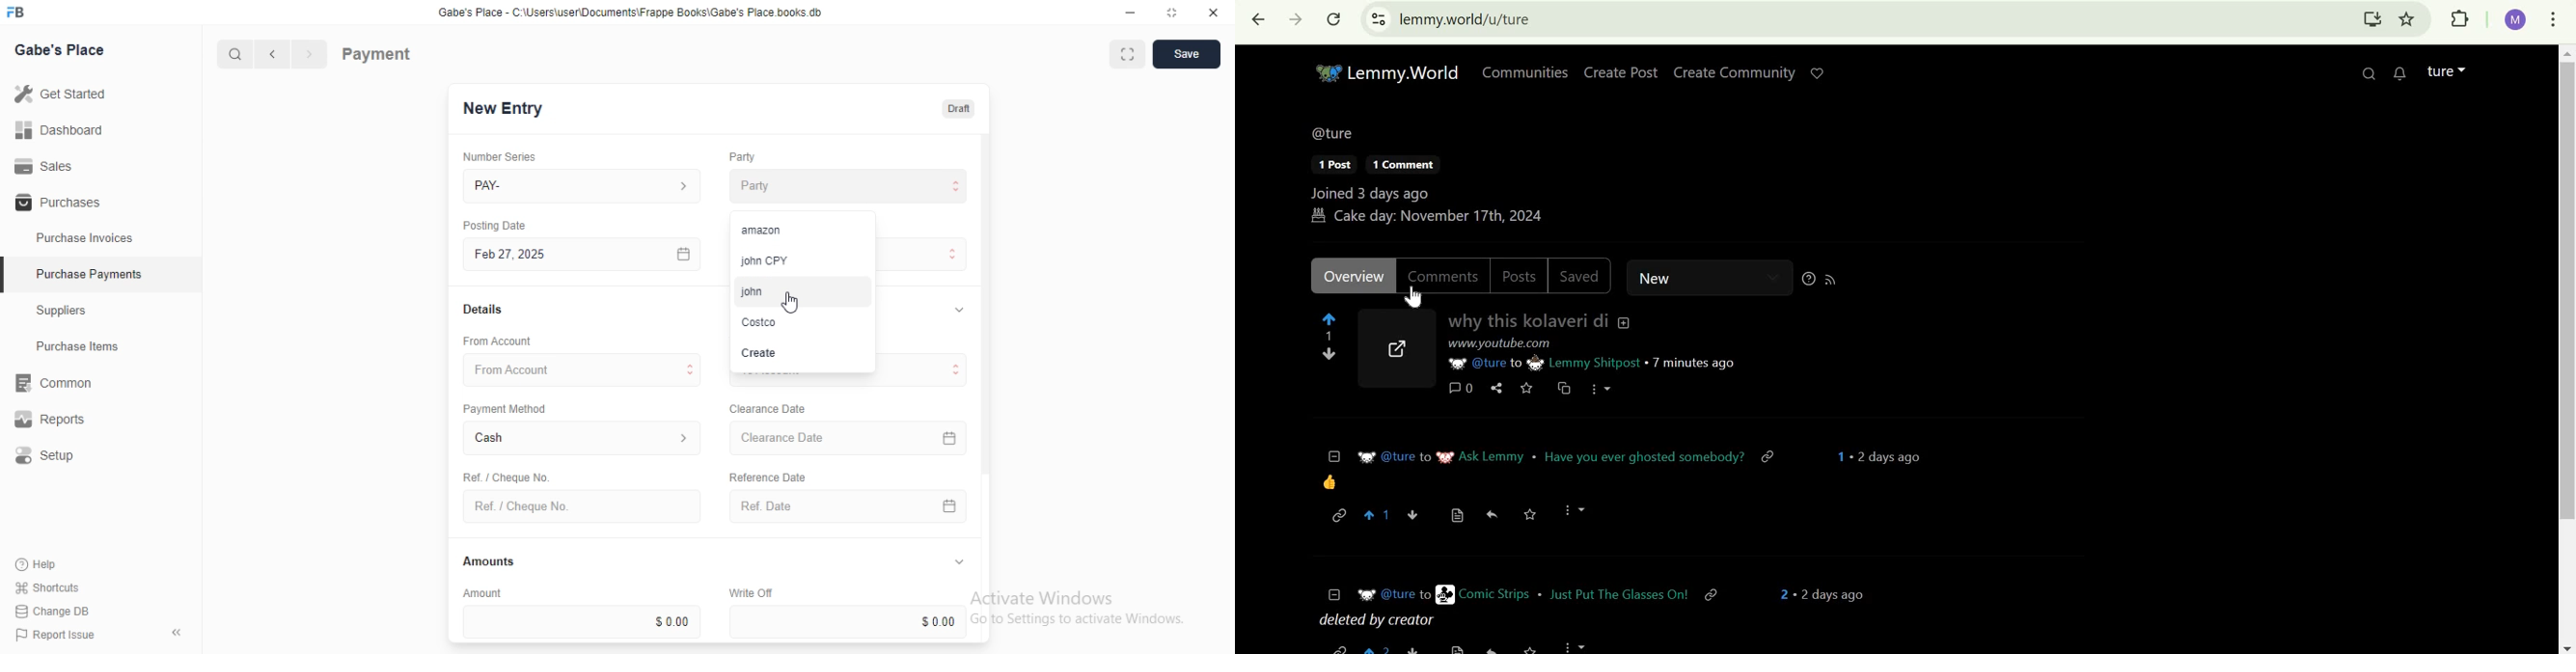  I want to click on Purchase Invoices, so click(85, 238).